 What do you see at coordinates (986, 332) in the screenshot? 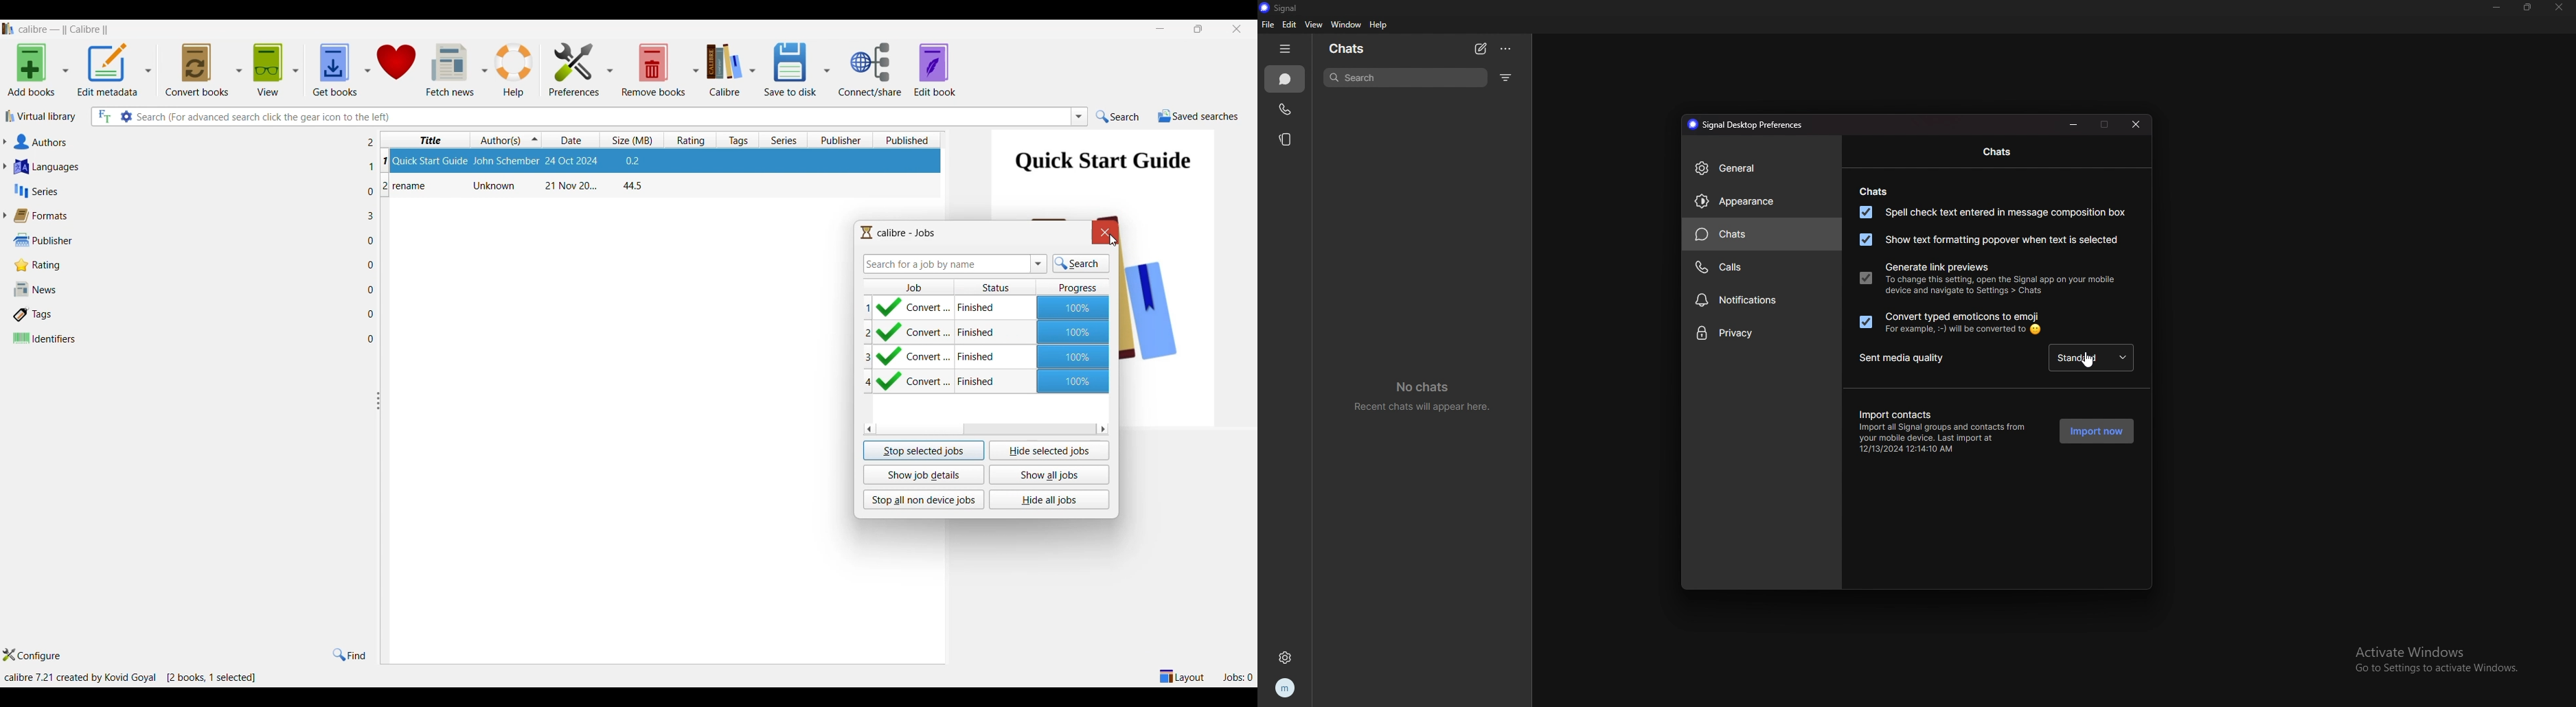
I see `Earlier conversion` at bounding box center [986, 332].